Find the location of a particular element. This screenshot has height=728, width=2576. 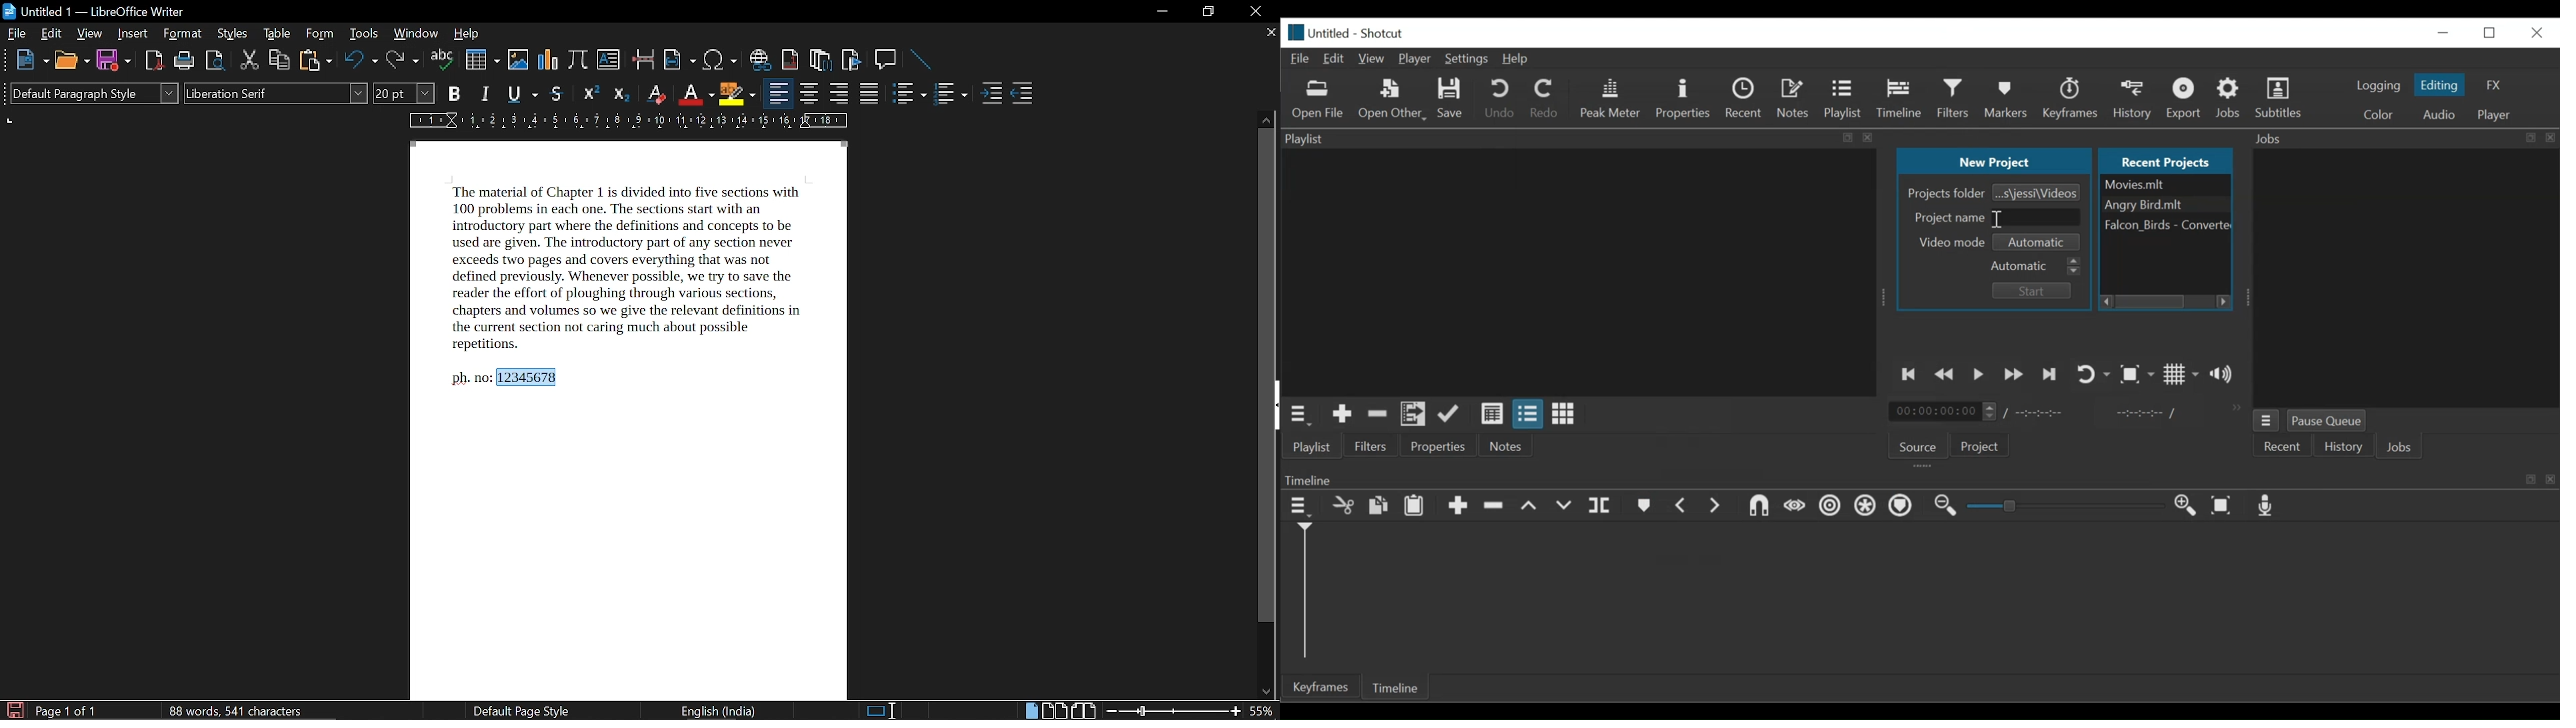

scale is located at coordinates (624, 123).